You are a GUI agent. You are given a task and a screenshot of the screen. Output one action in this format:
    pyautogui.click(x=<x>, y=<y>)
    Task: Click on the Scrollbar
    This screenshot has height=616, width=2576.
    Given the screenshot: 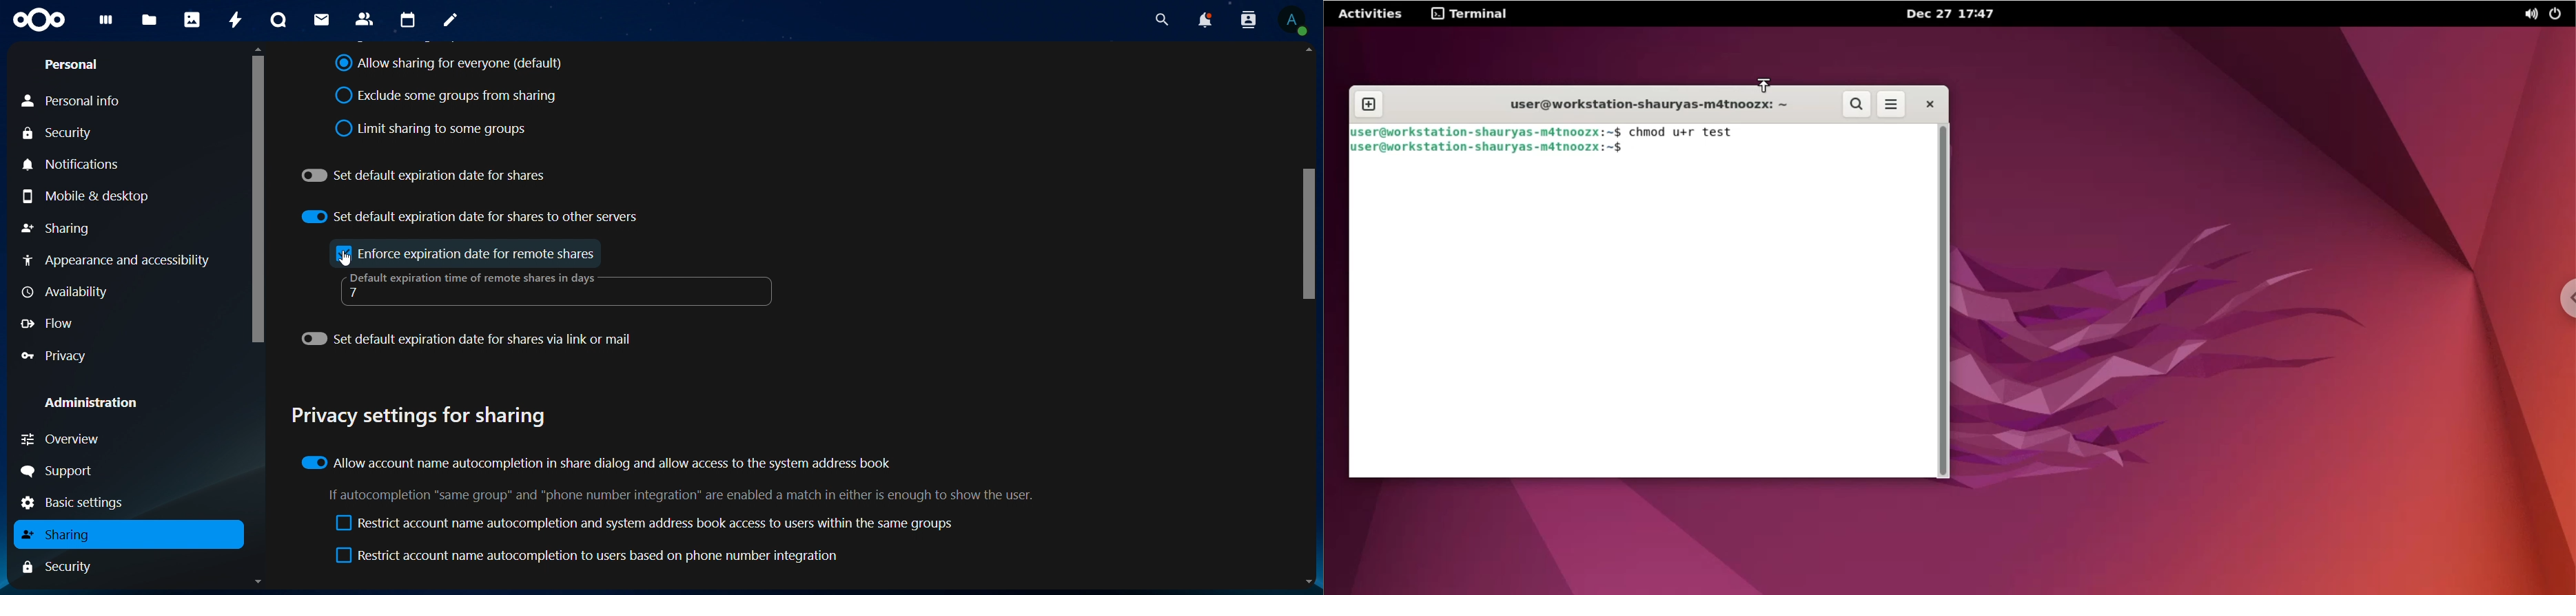 What is the action you would take?
    pyautogui.click(x=258, y=316)
    